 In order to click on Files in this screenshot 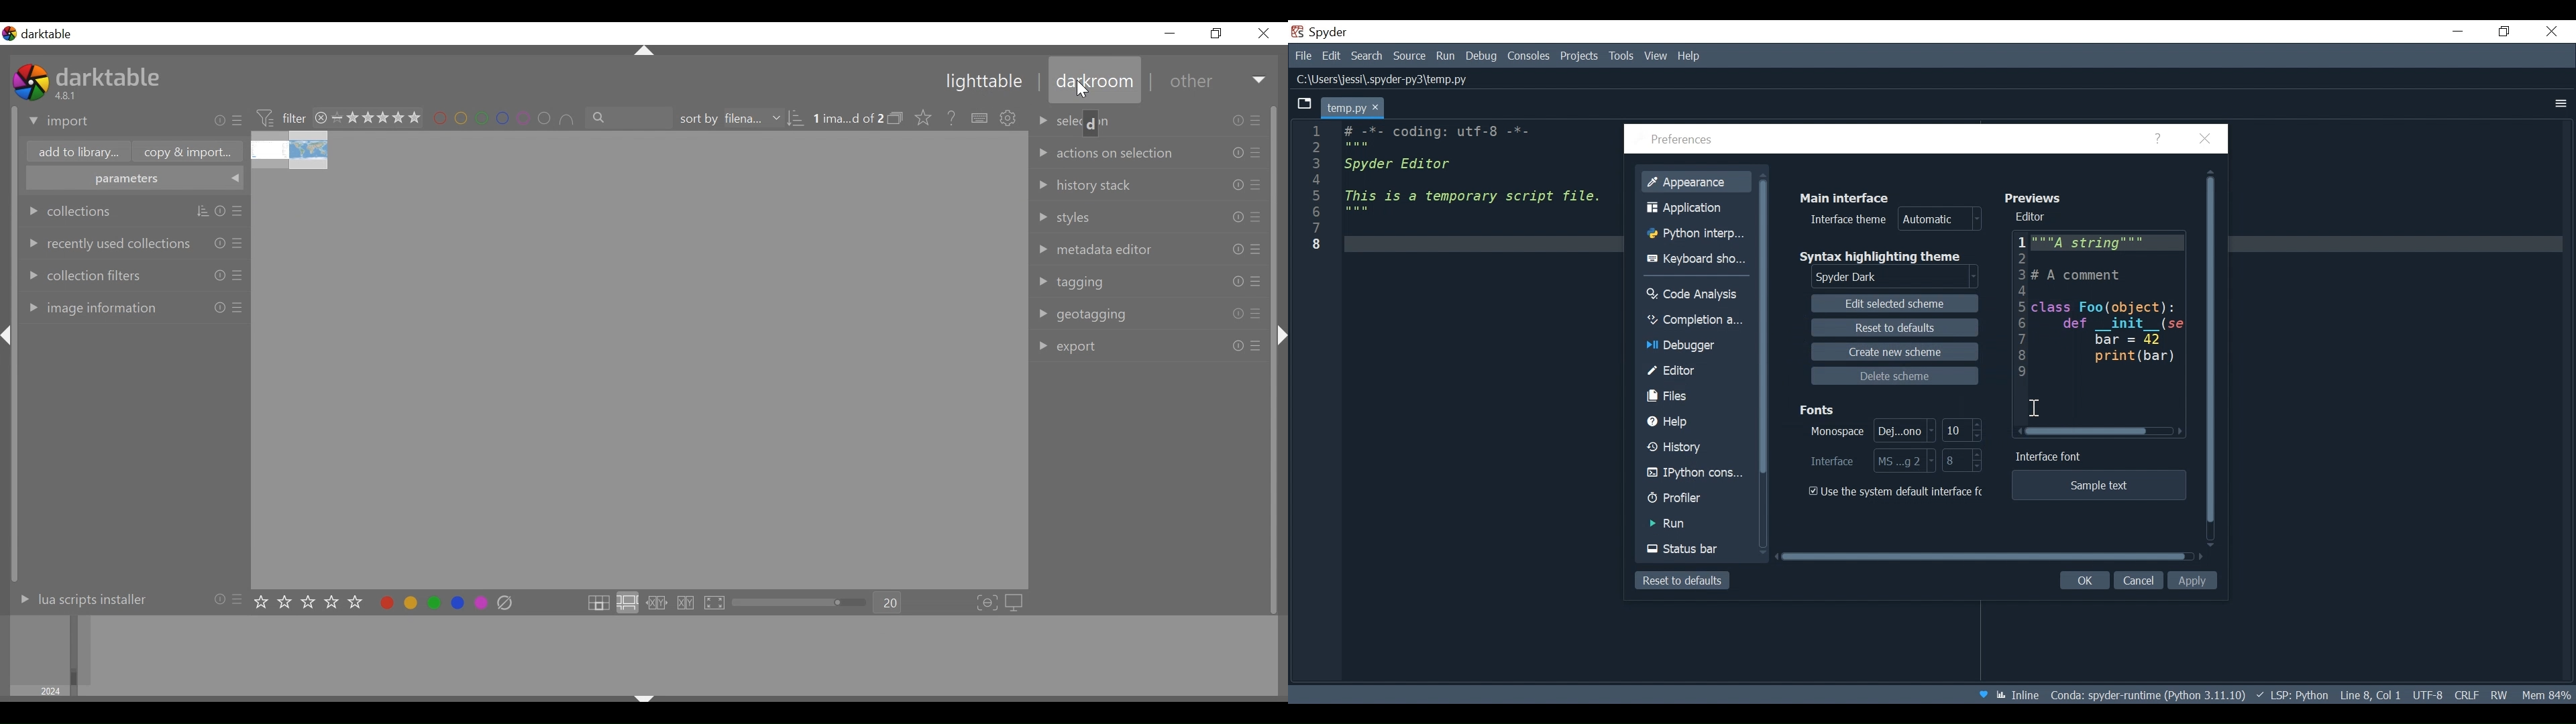, I will do `click(1697, 396)`.